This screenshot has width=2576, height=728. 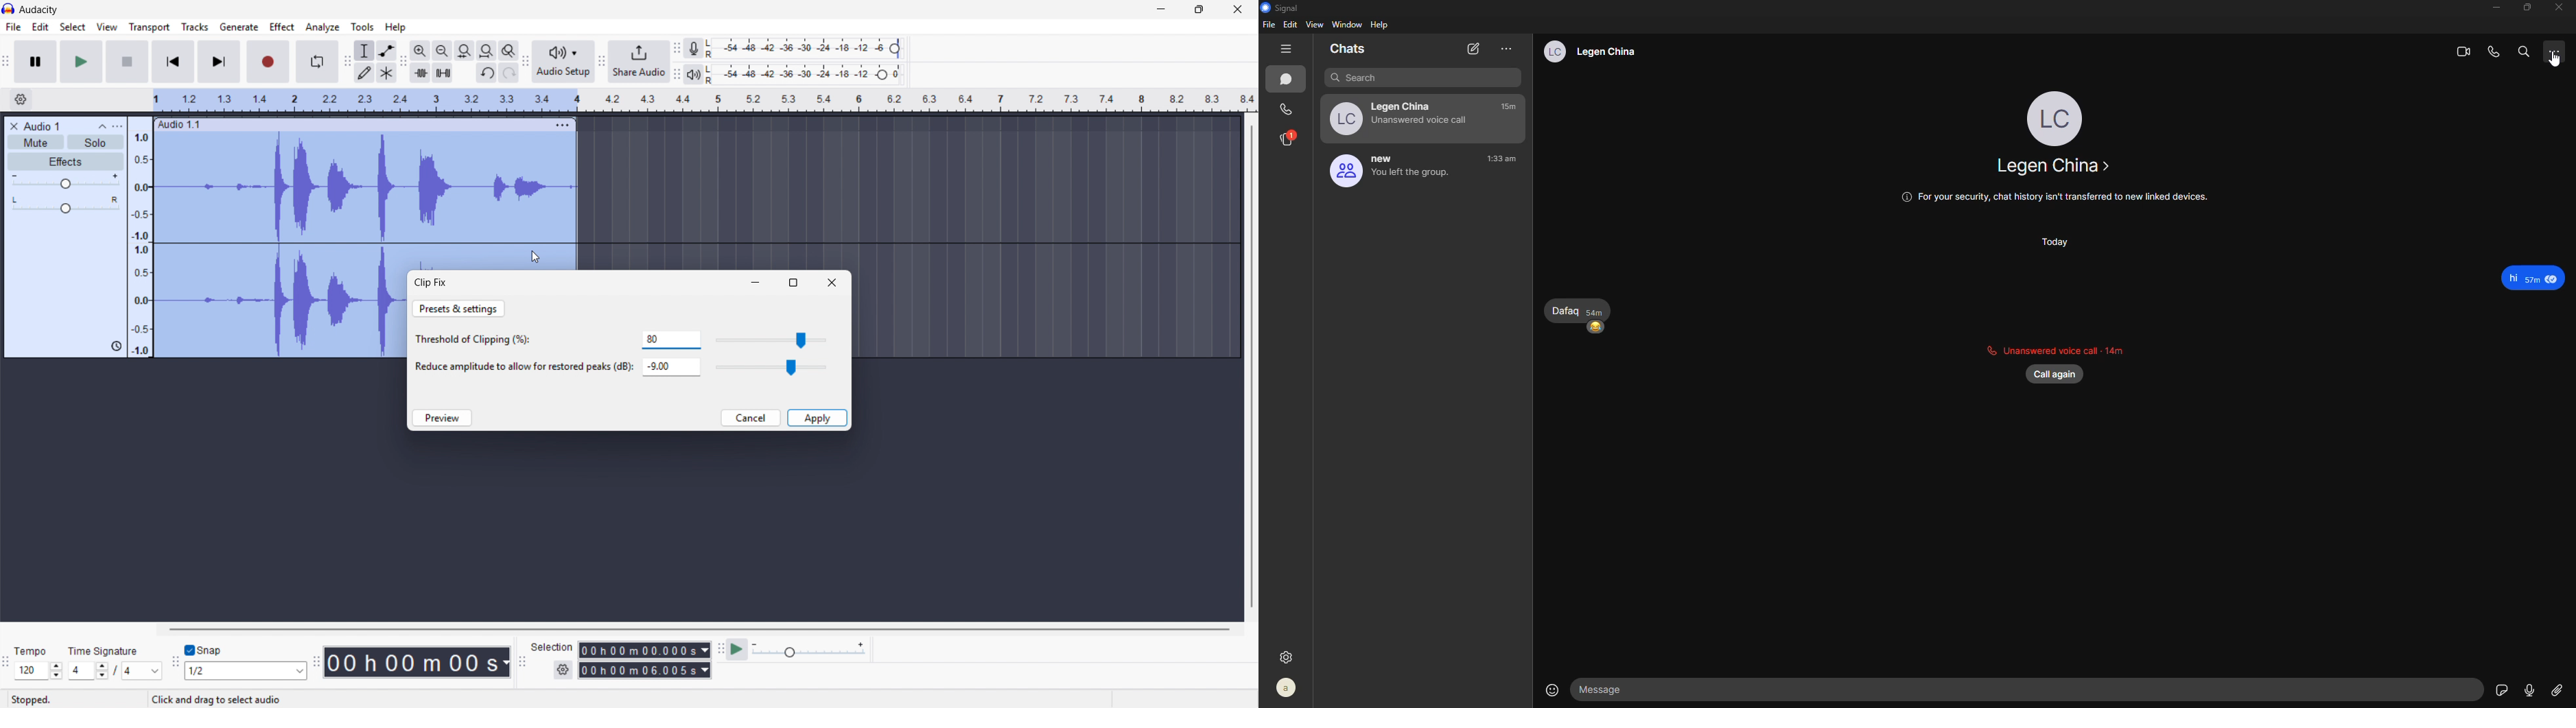 What do you see at coordinates (2561, 62) in the screenshot?
I see `cursor` at bounding box center [2561, 62].